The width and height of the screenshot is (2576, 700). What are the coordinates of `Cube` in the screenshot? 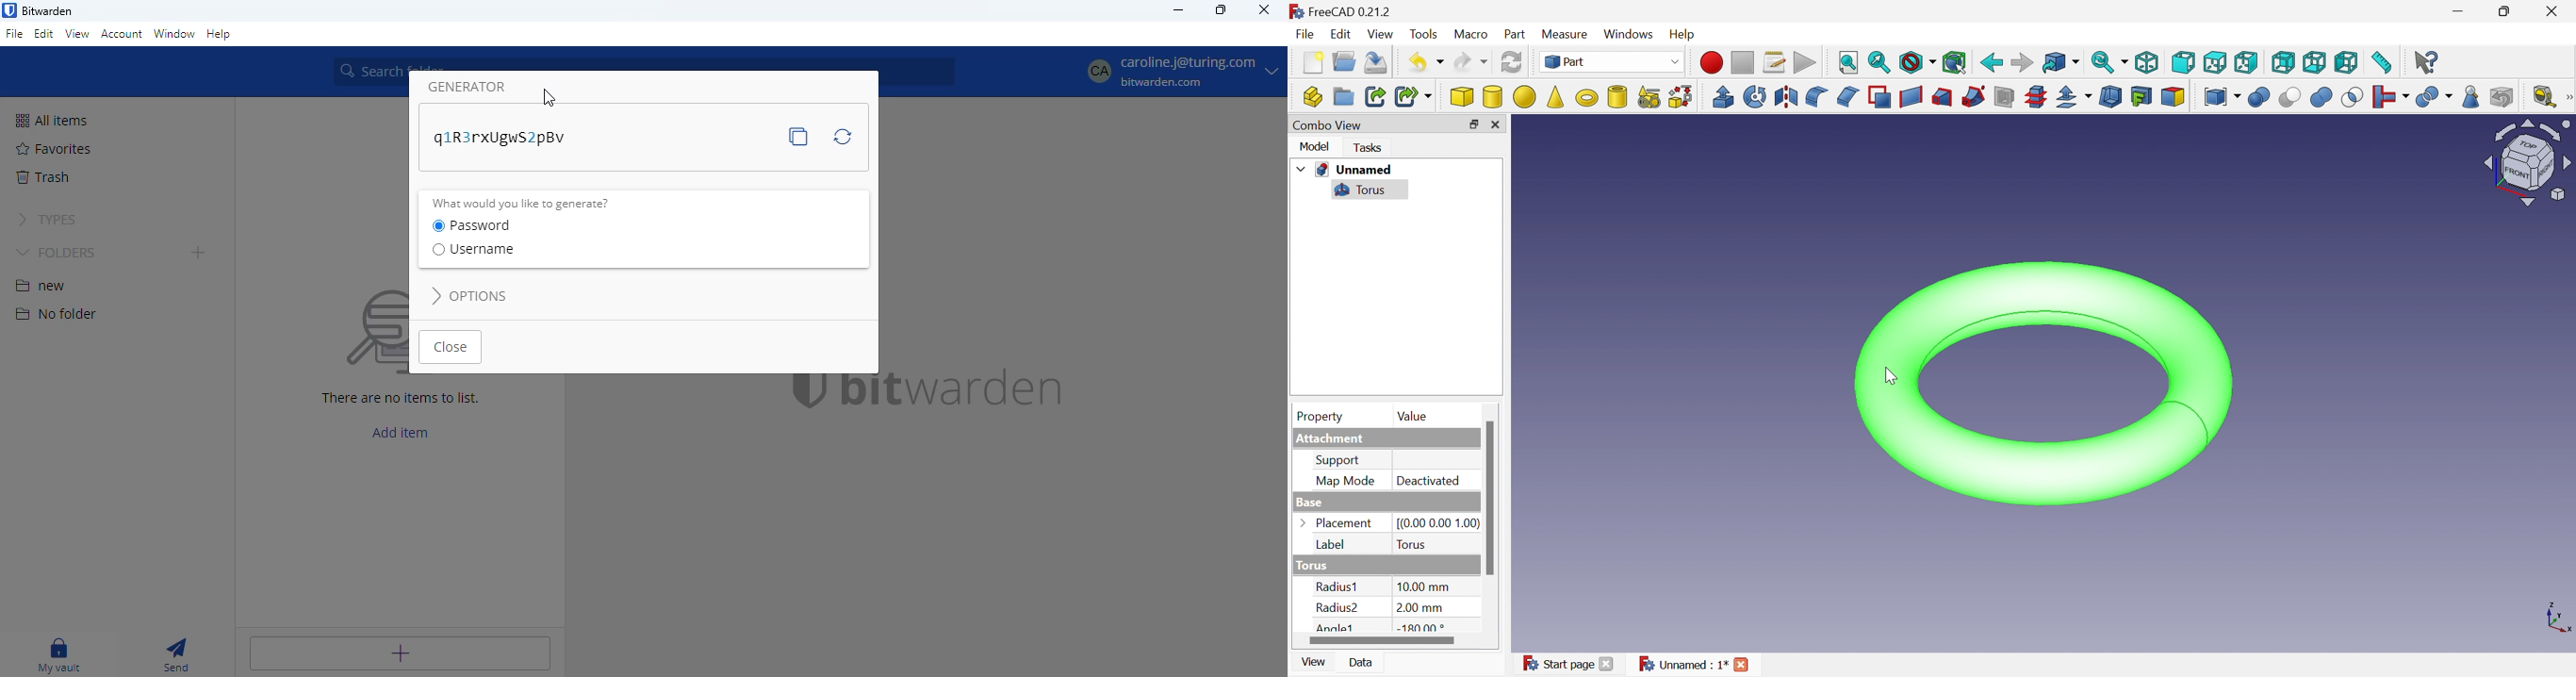 It's located at (1459, 96).